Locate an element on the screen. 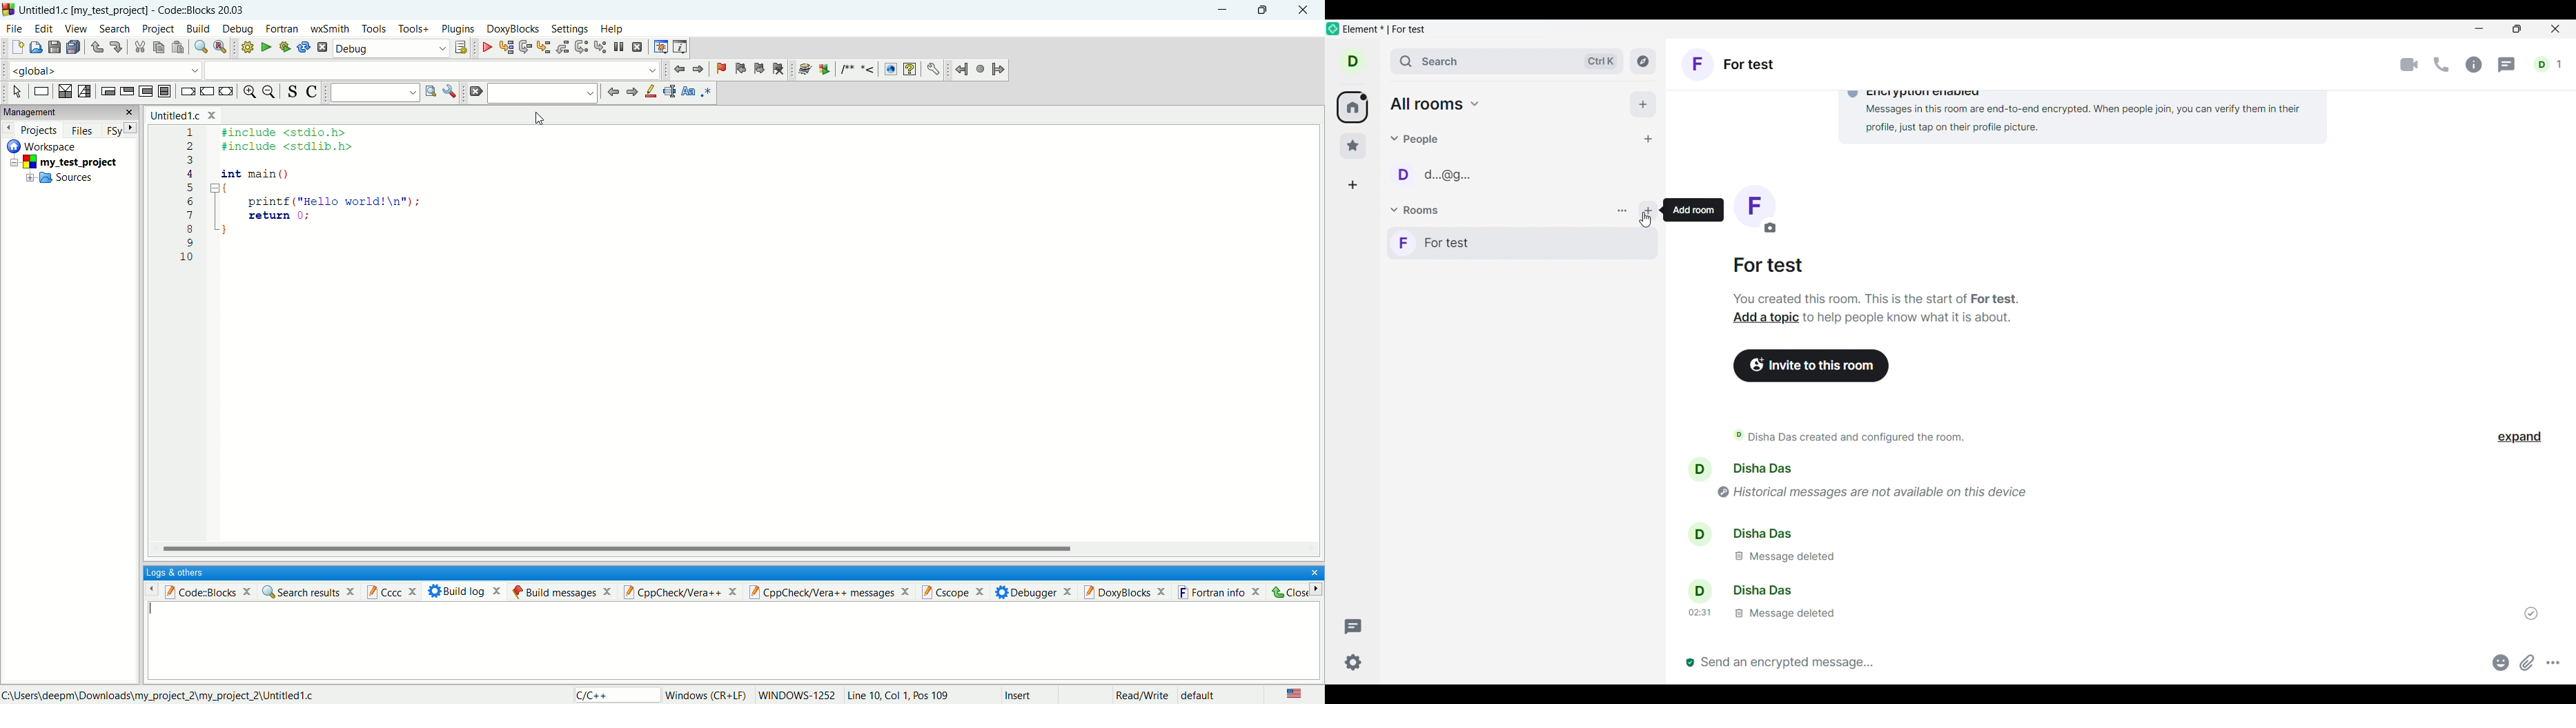 This screenshot has width=2576, height=728. debugging is located at coordinates (660, 46).